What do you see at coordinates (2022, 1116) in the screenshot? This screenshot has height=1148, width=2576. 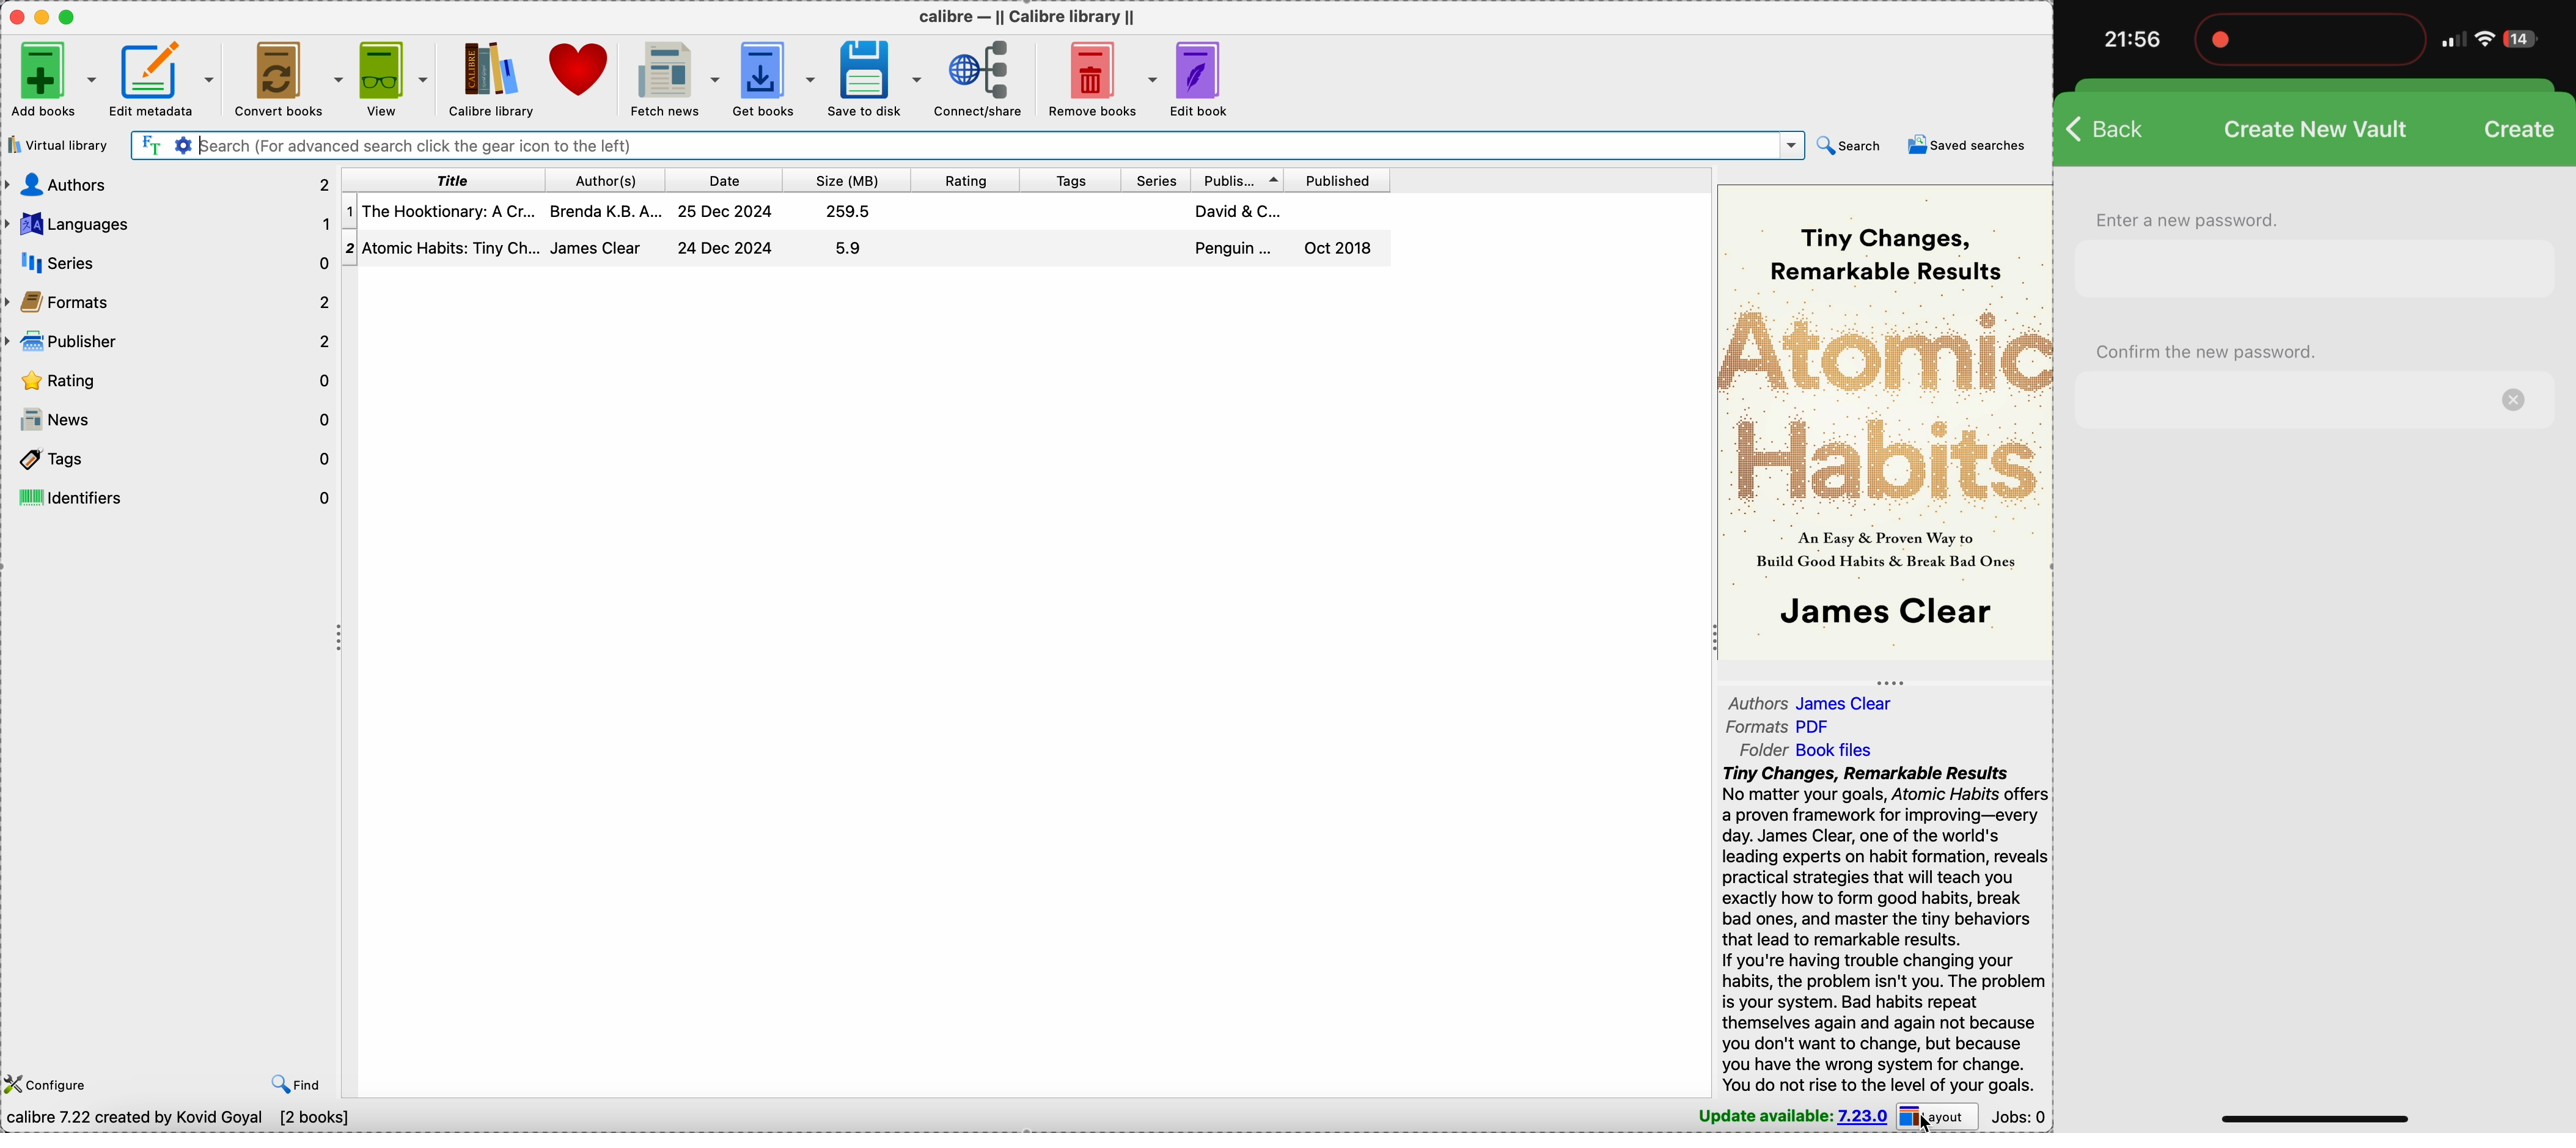 I see `jobs: 0` at bounding box center [2022, 1116].